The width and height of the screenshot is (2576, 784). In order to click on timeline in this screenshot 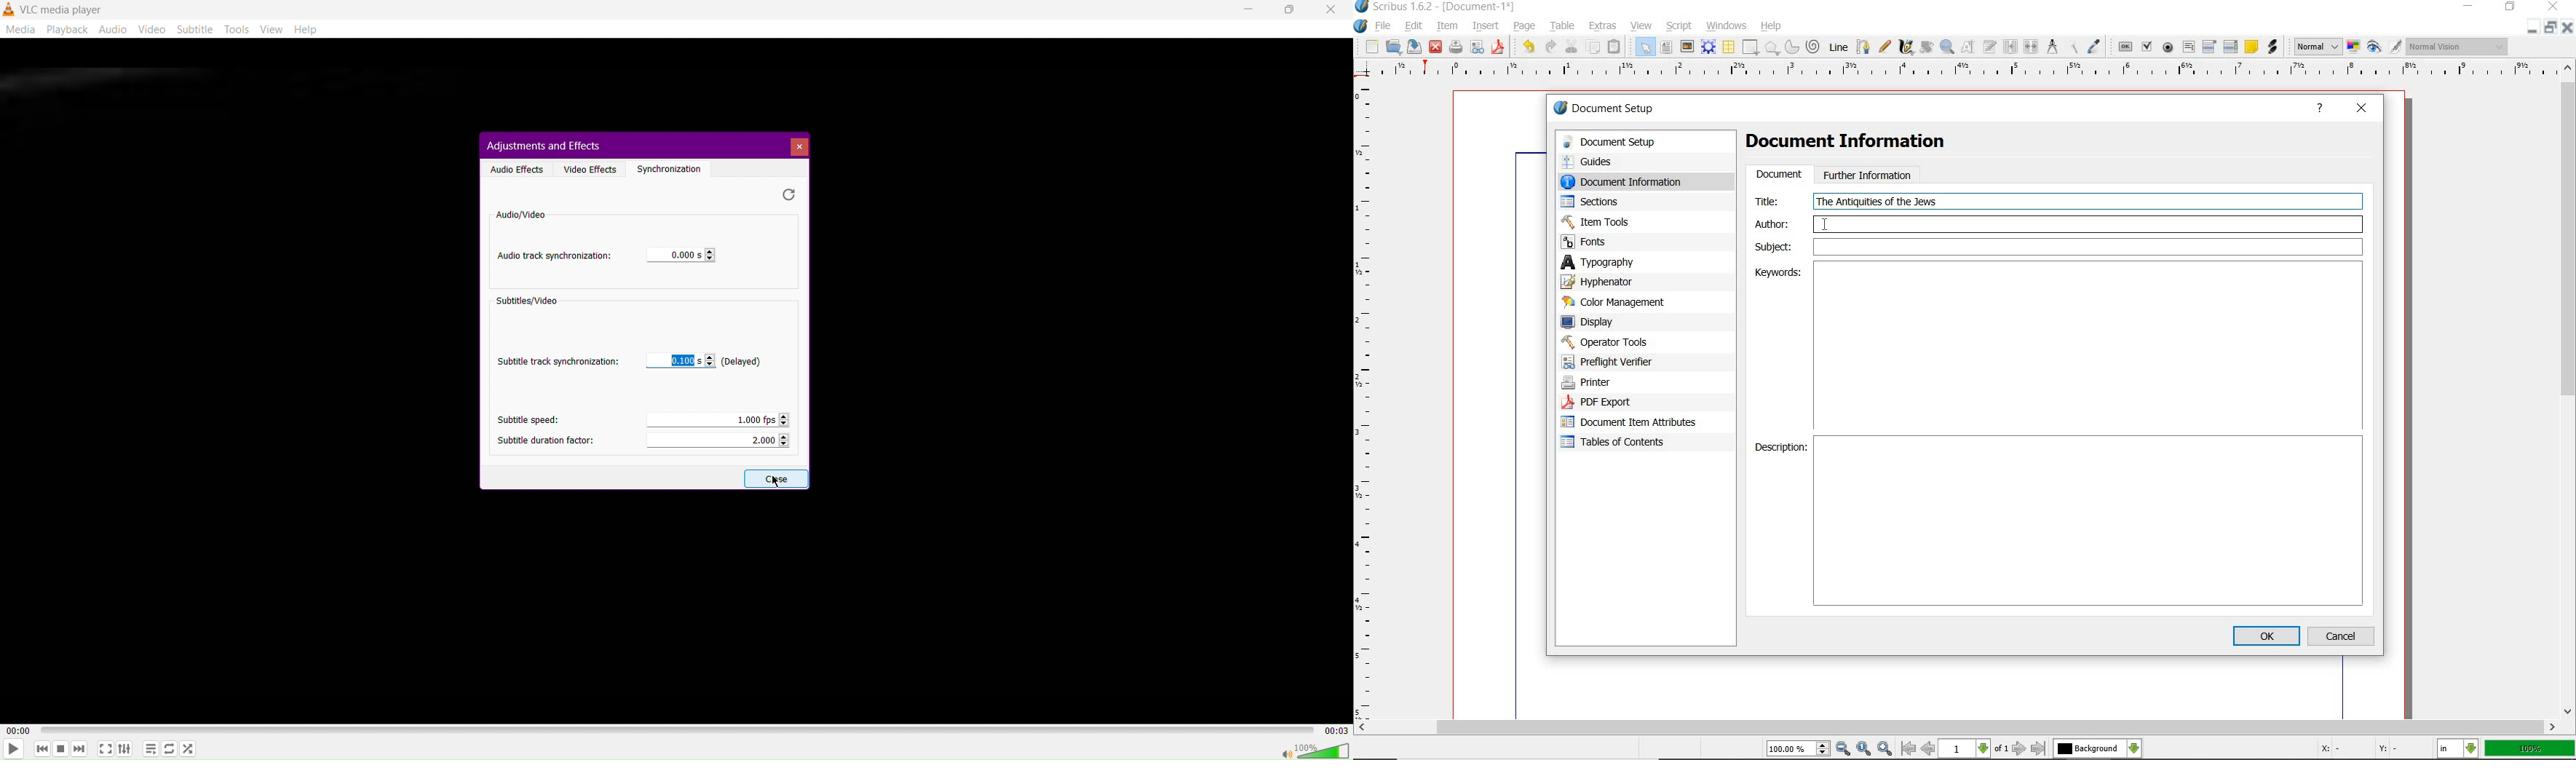, I will do `click(677, 730)`.